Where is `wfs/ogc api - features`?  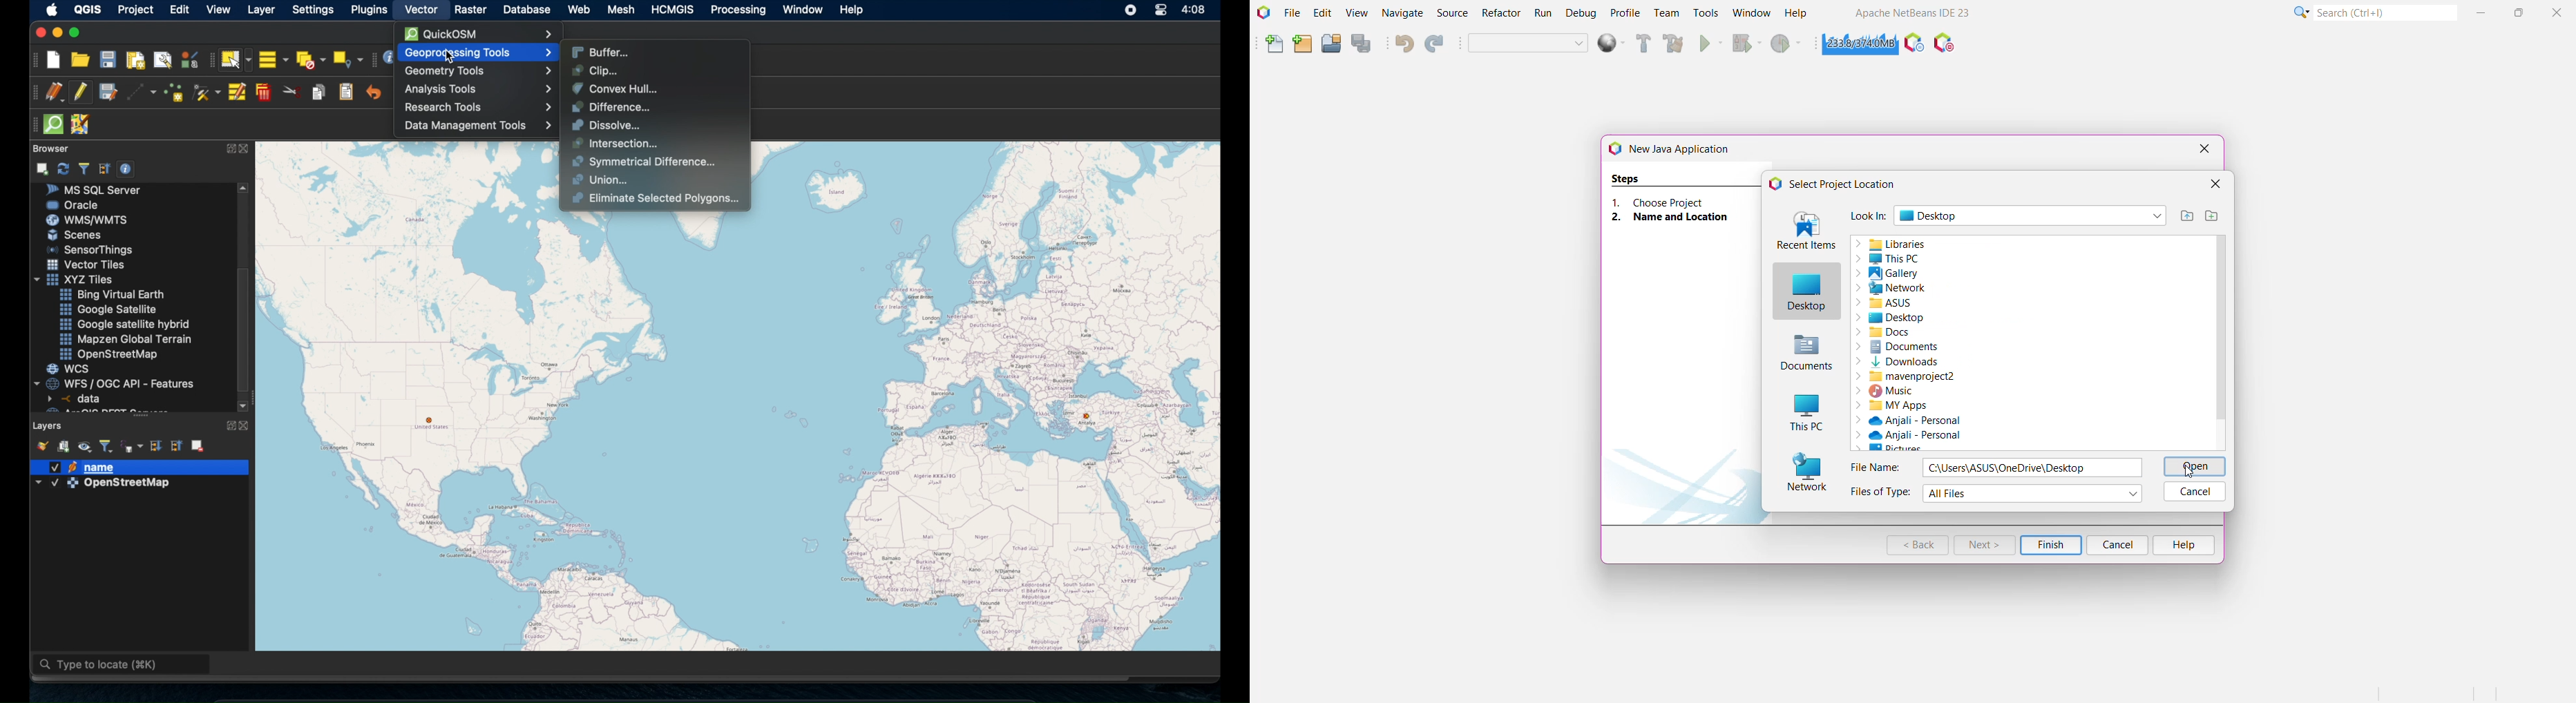
wfs/ogc api - features is located at coordinates (116, 383).